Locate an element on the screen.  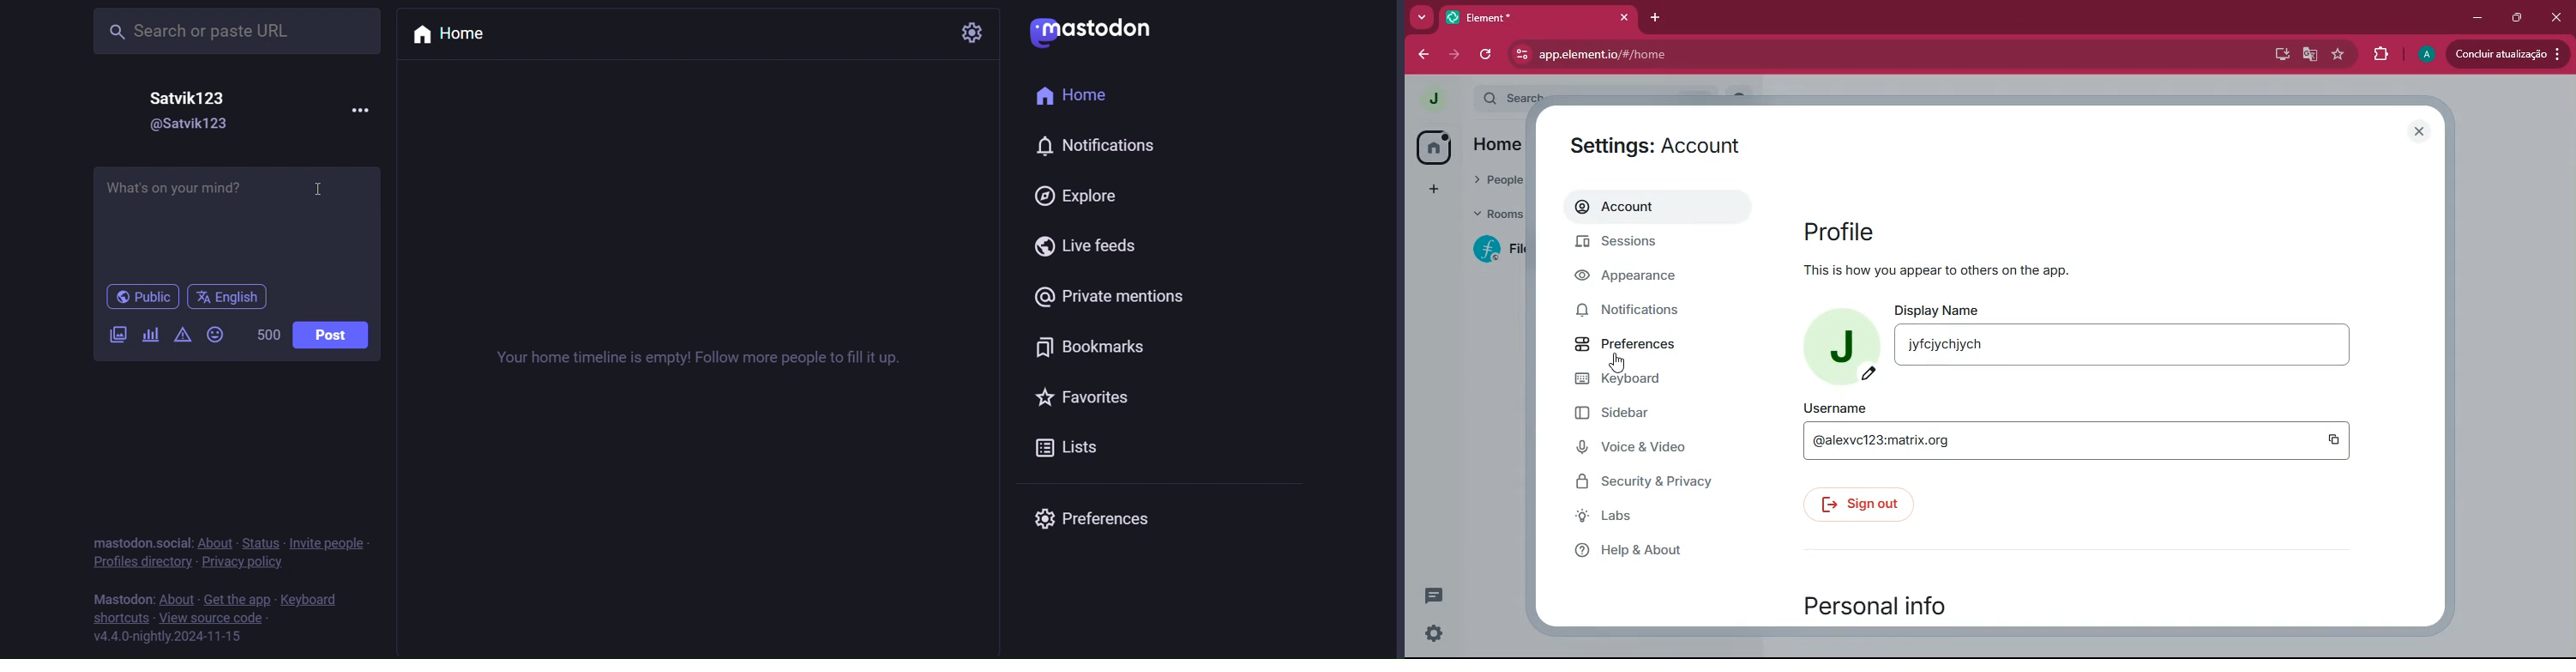
add a poll is located at coordinates (151, 334).